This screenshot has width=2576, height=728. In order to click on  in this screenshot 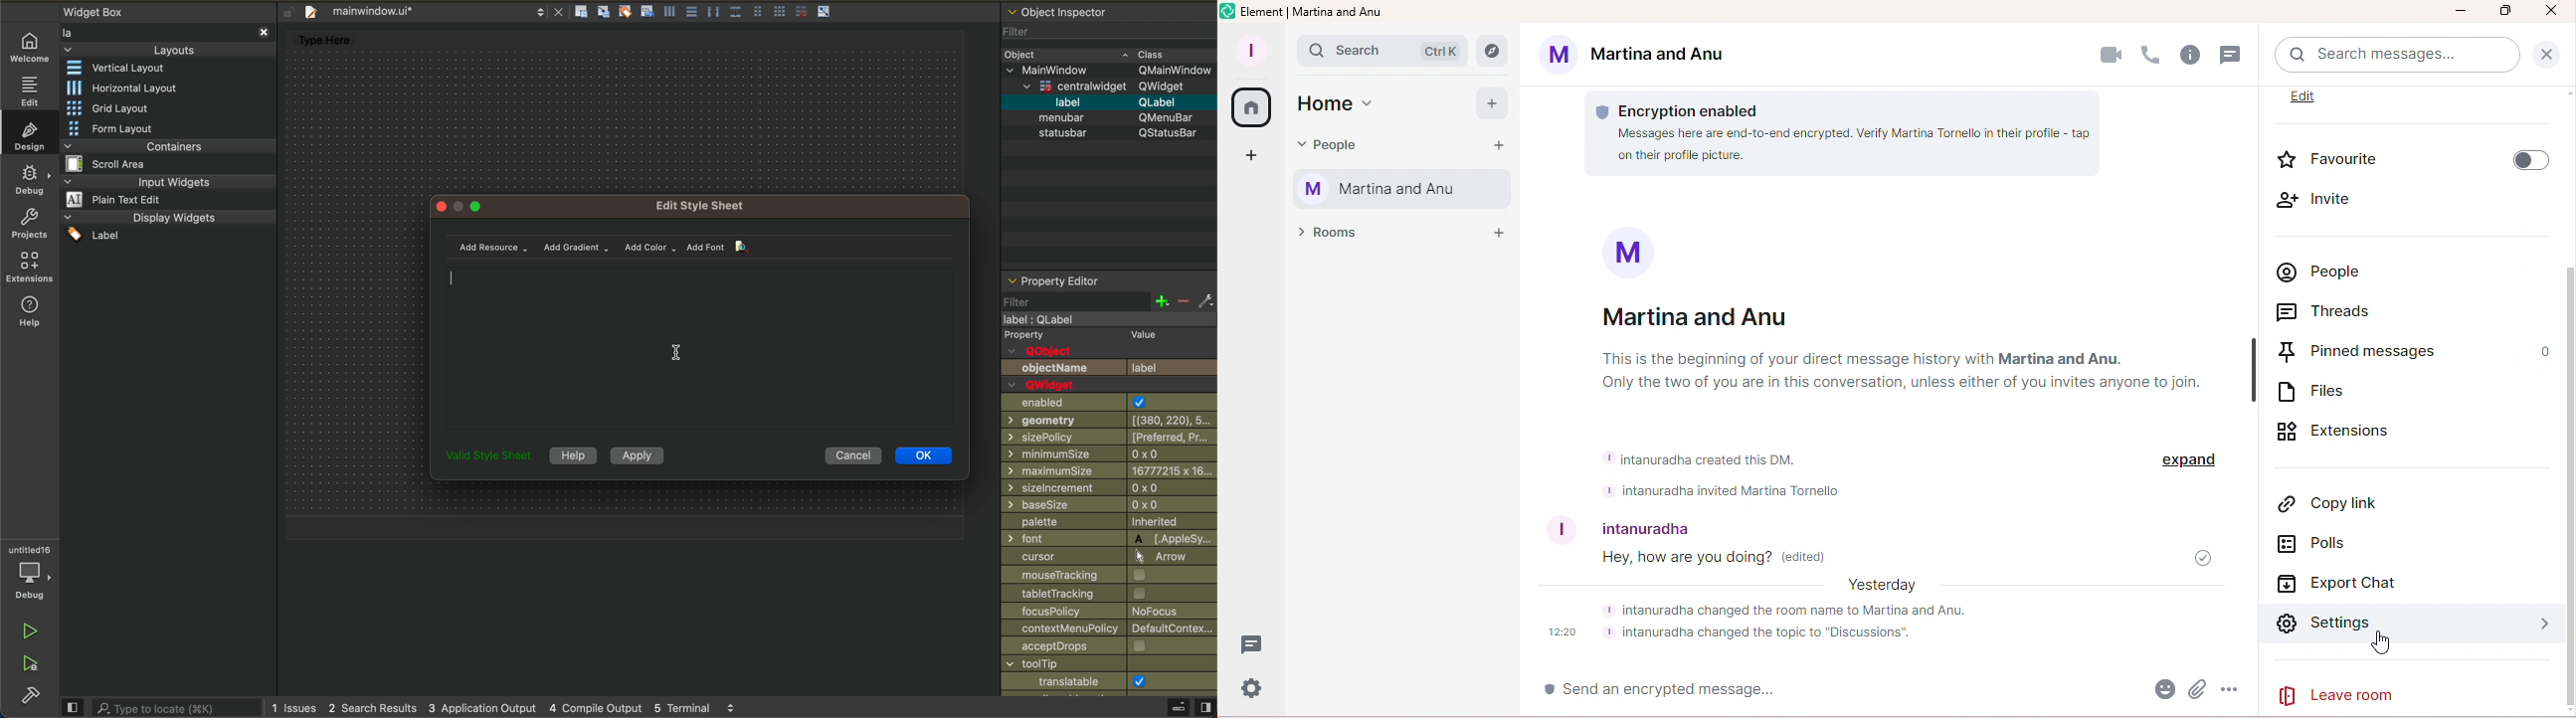, I will do `click(1108, 538)`.